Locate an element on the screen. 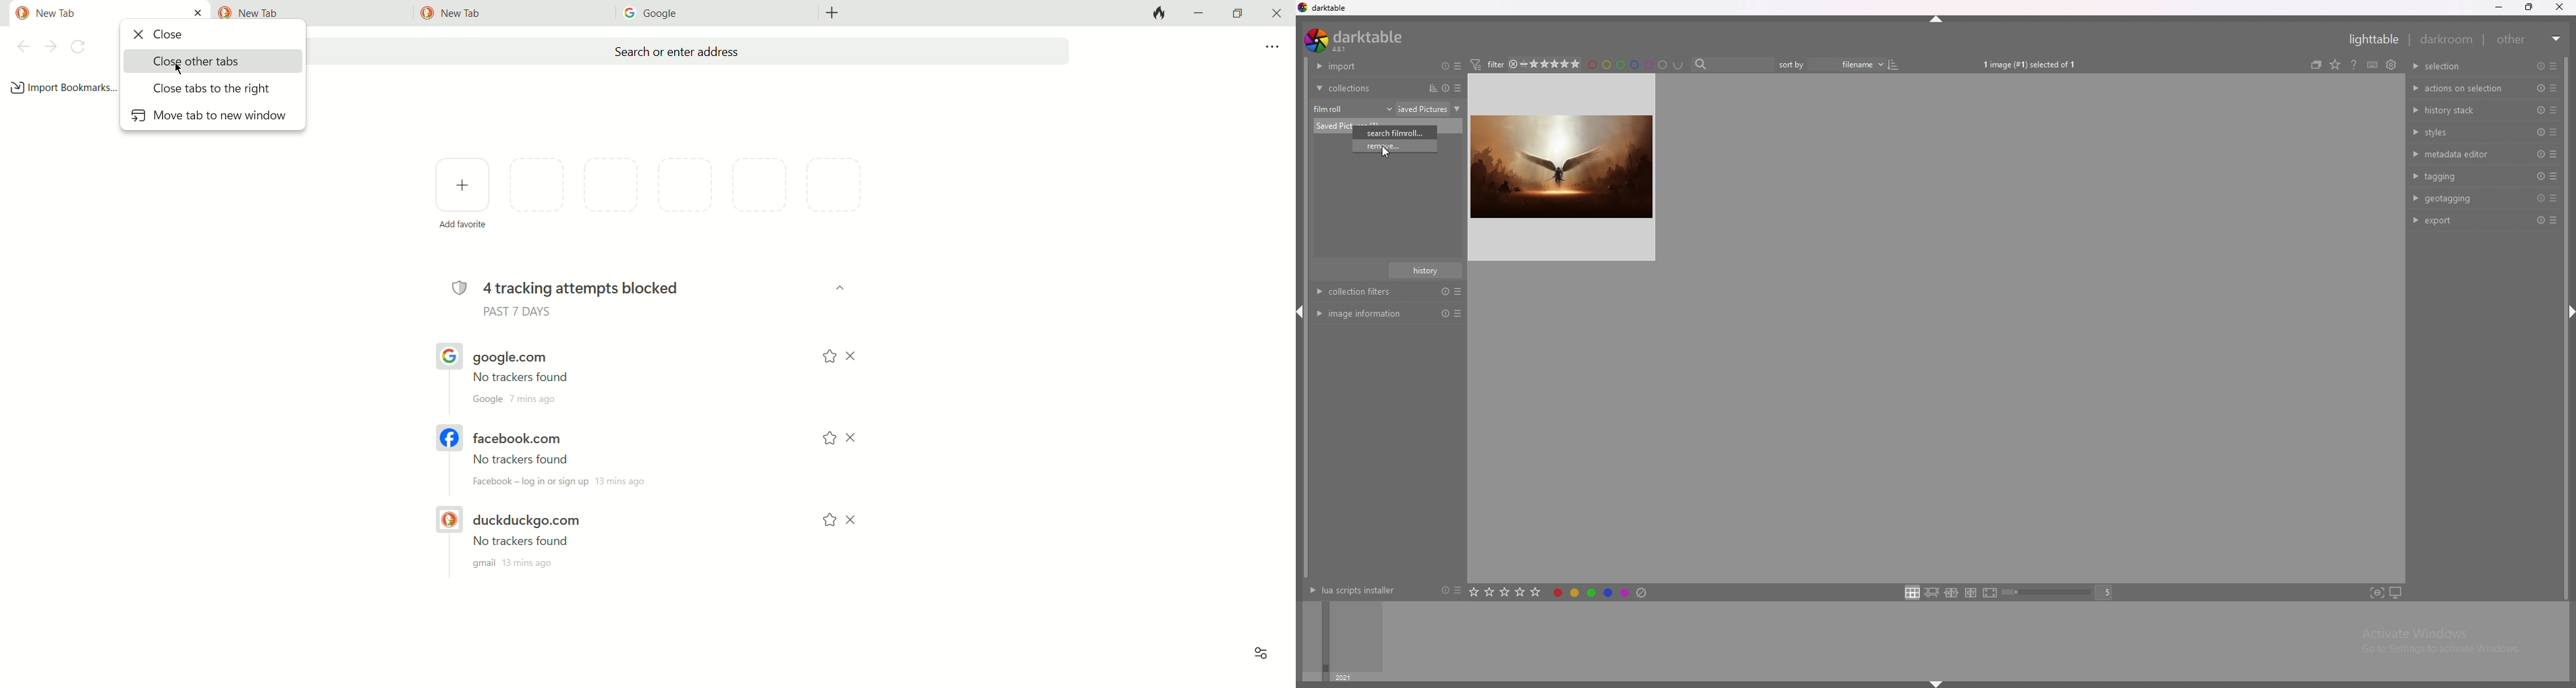 The image size is (2576, 700). IMAGE is located at coordinates (1565, 167).